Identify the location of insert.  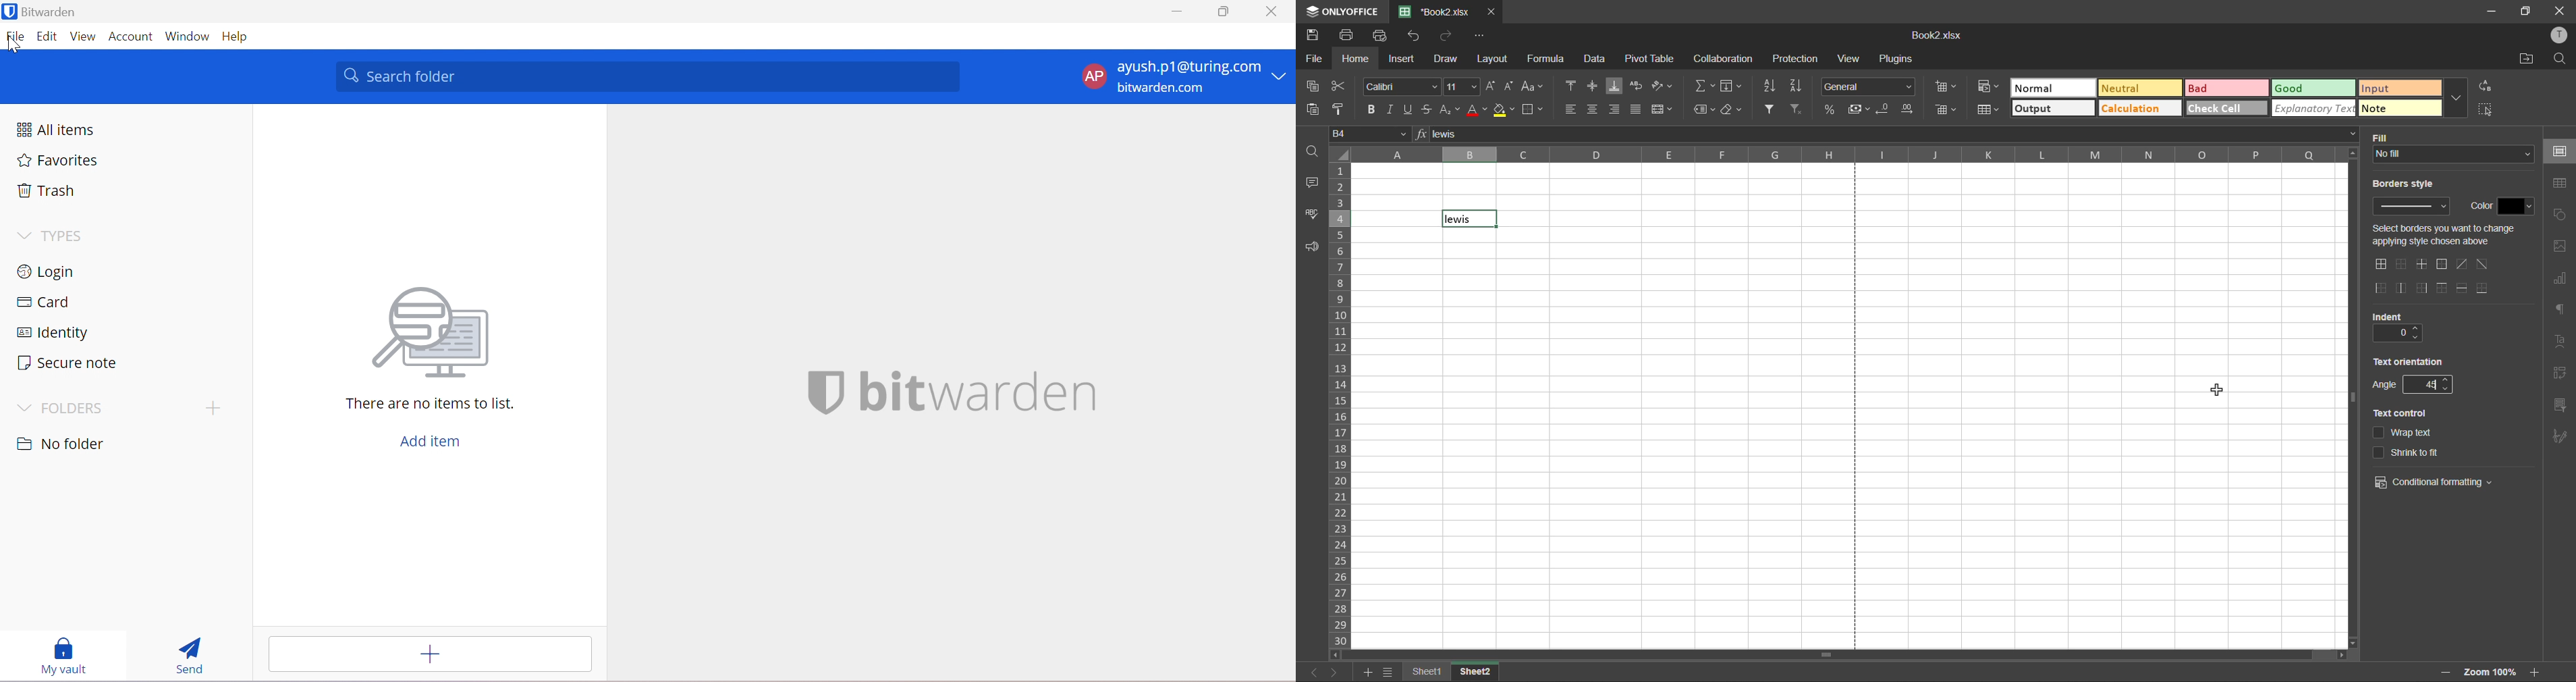
(1404, 58).